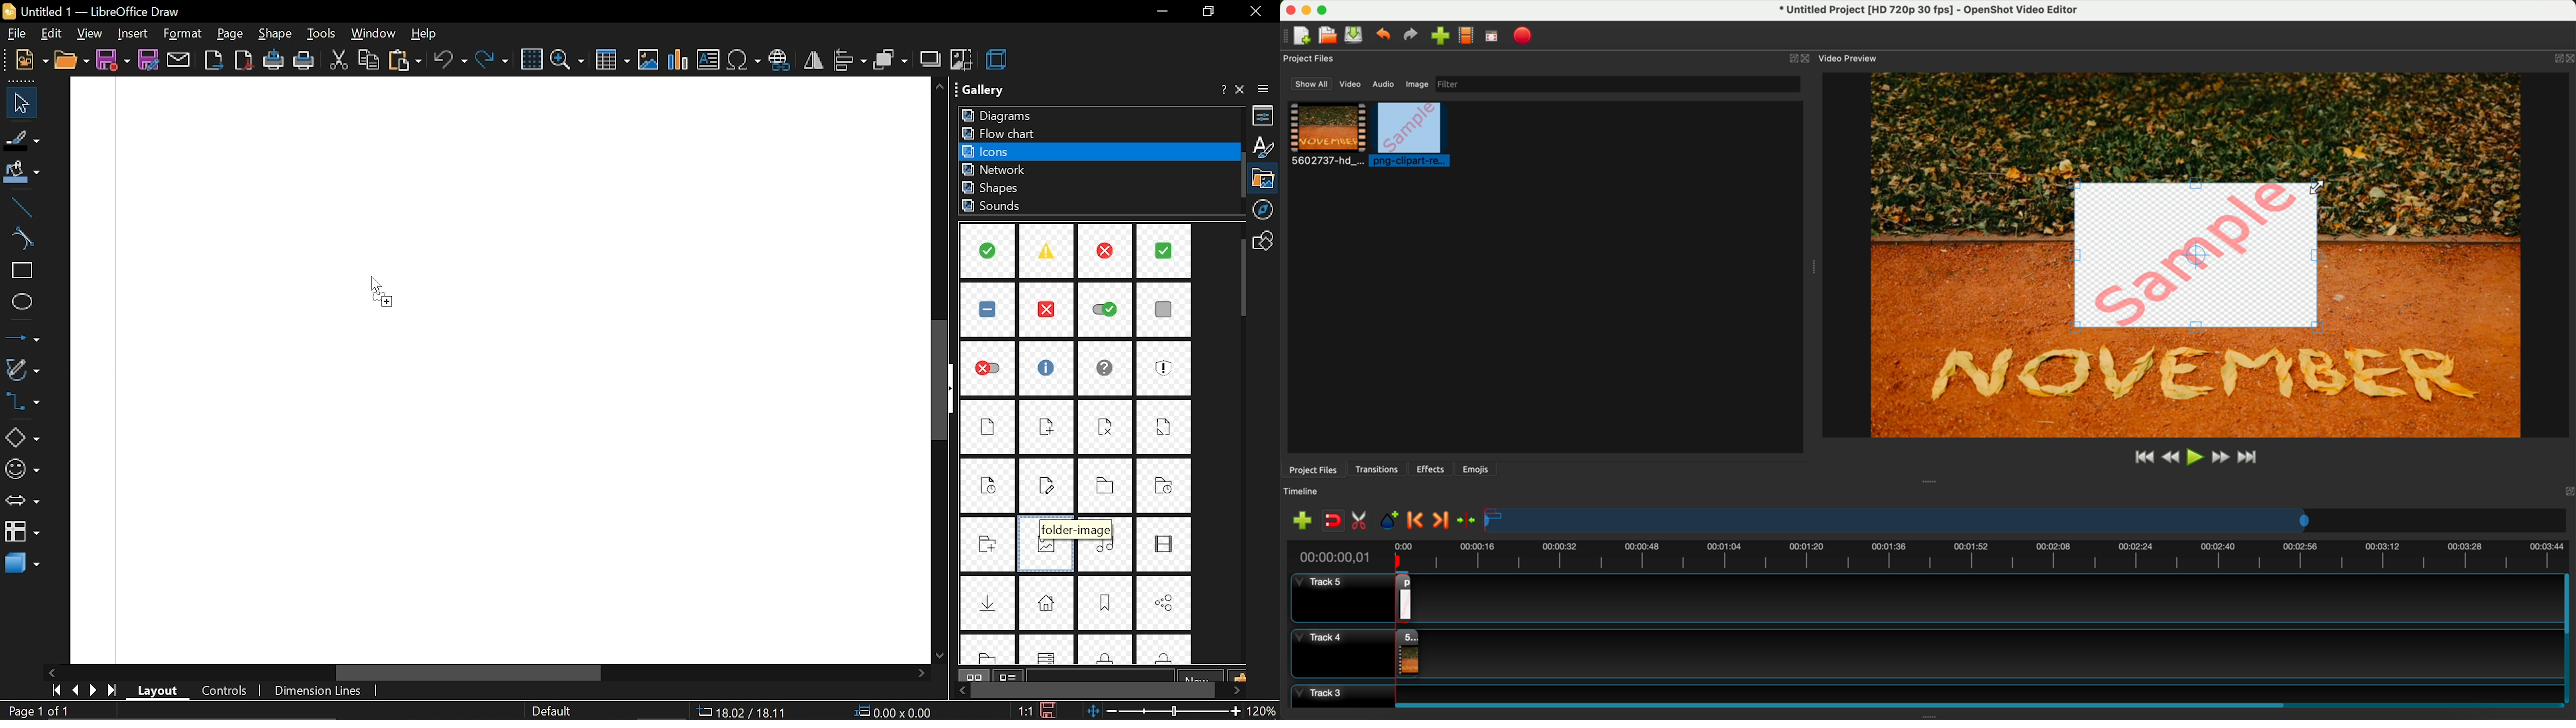  Describe the element at coordinates (222, 692) in the screenshot. I see `controls` at that location.